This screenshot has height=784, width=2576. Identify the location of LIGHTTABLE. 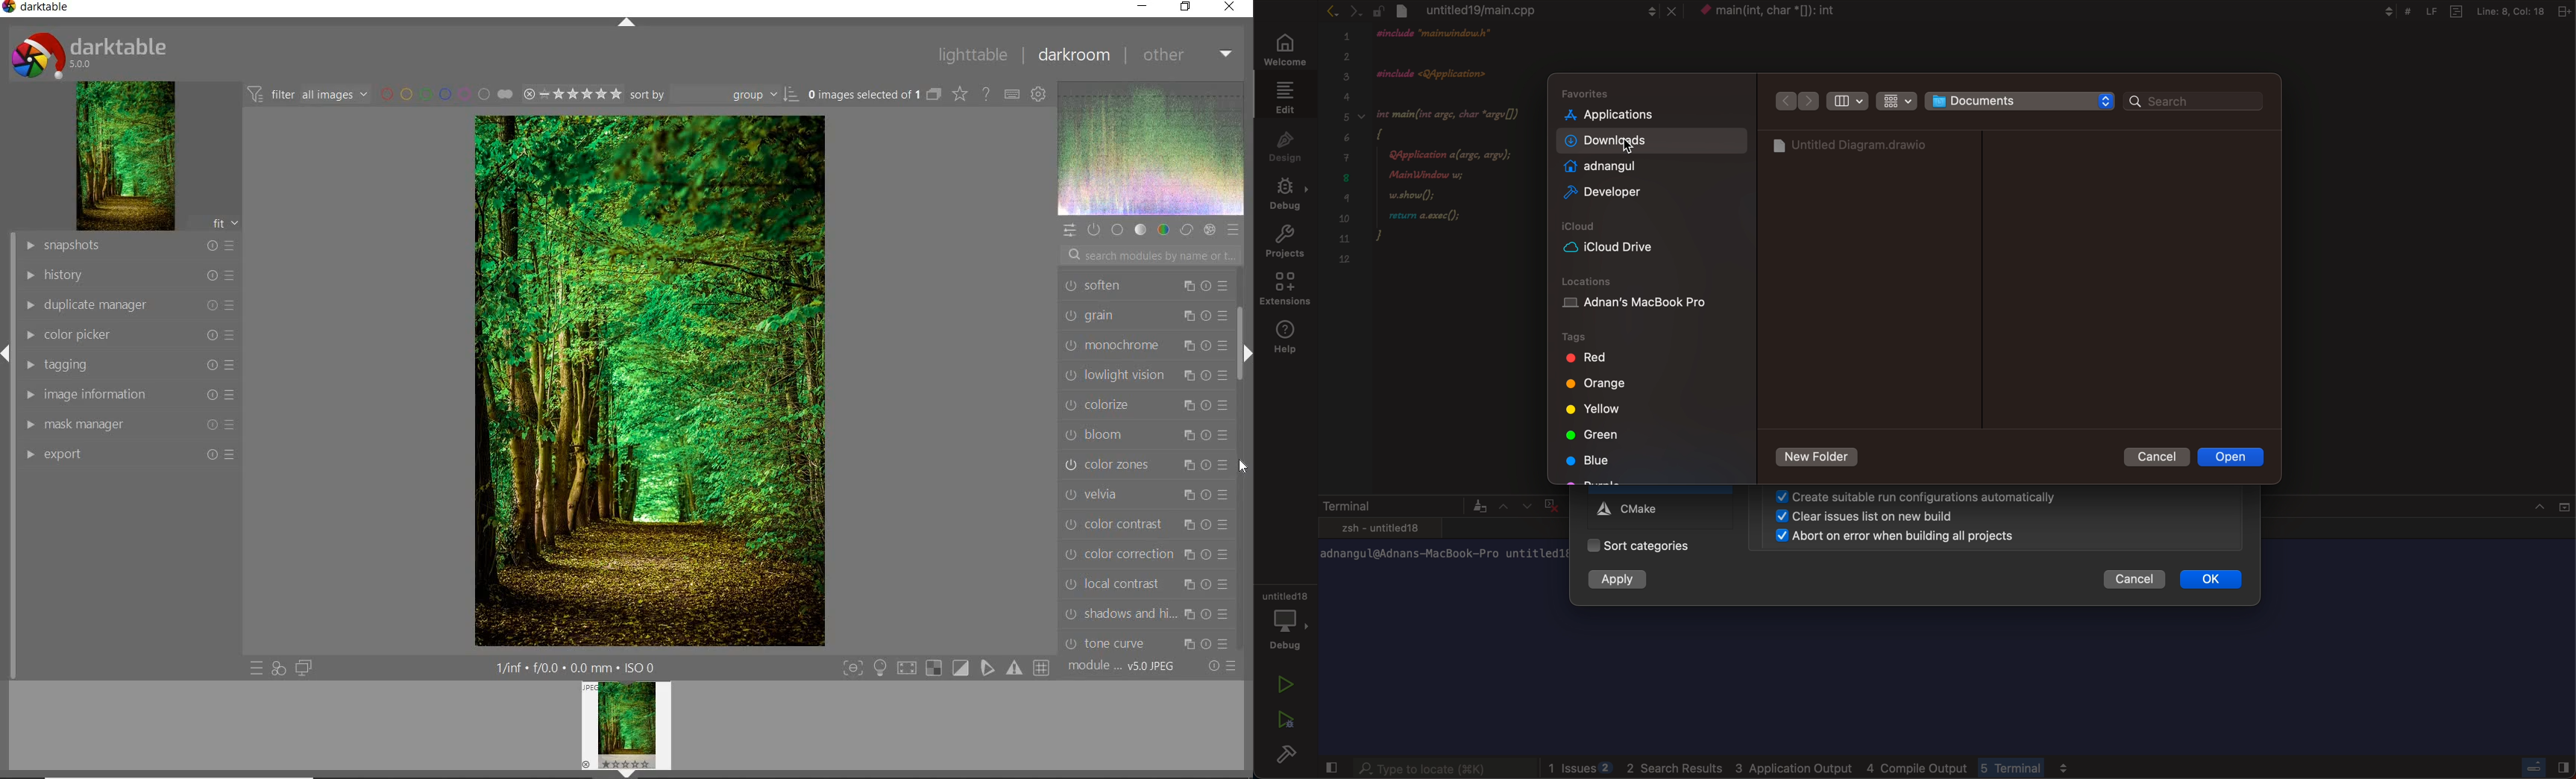
(973, 55).